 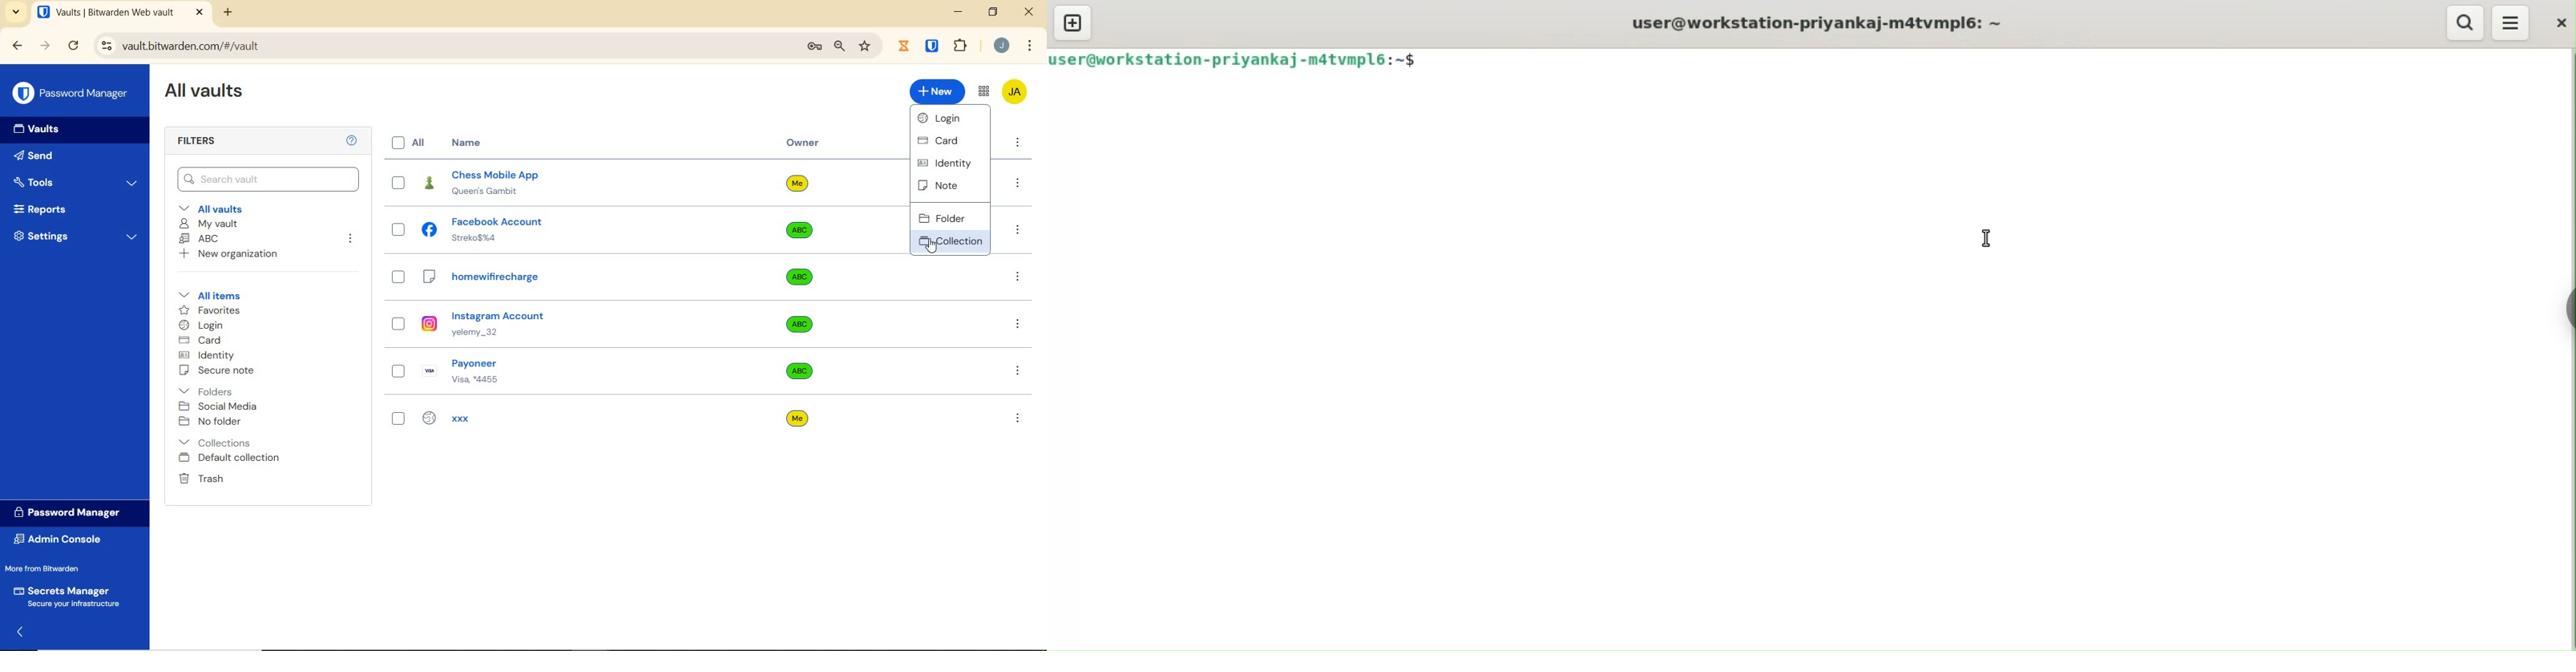 What do you see at coordinates (865, 47) in the screenshot?
I see `bookmark` at bounding box center [865, 47].